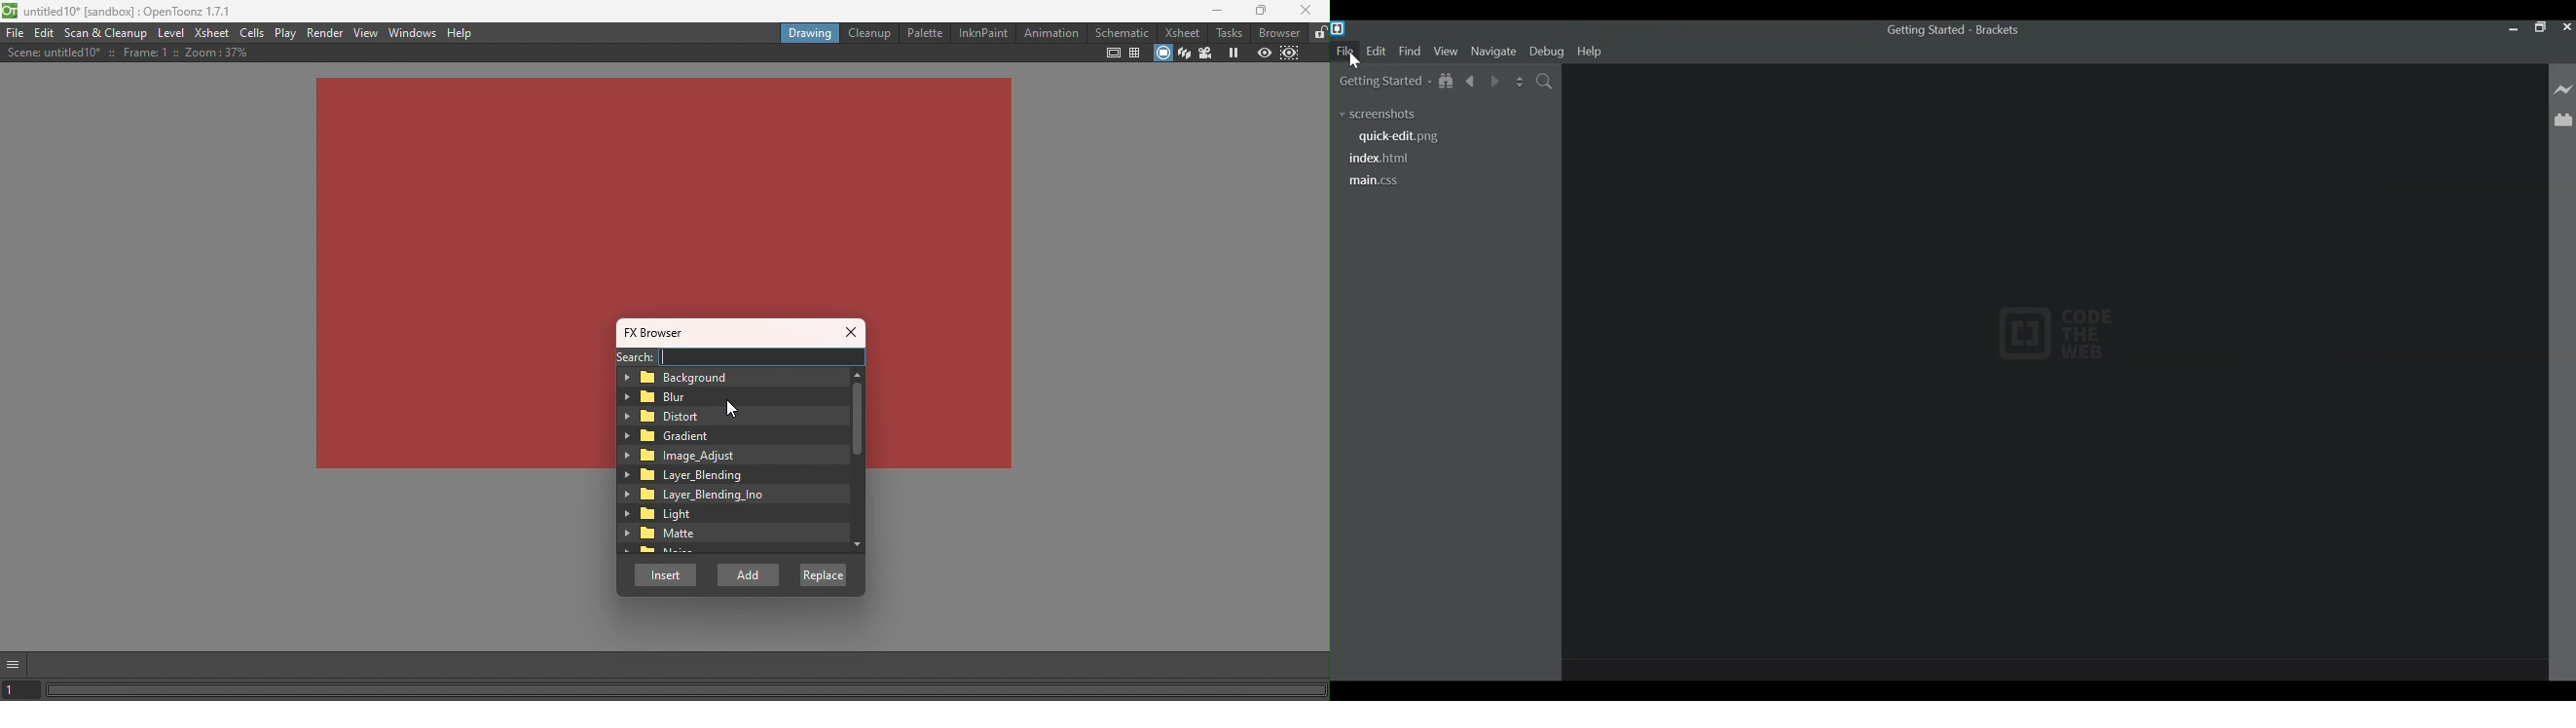 Image resolution: width=2576 pixels, height=728 pixels. Describe the element at coordinates (20, 691) in the screenshot. I see `Set the current frame` at that location.